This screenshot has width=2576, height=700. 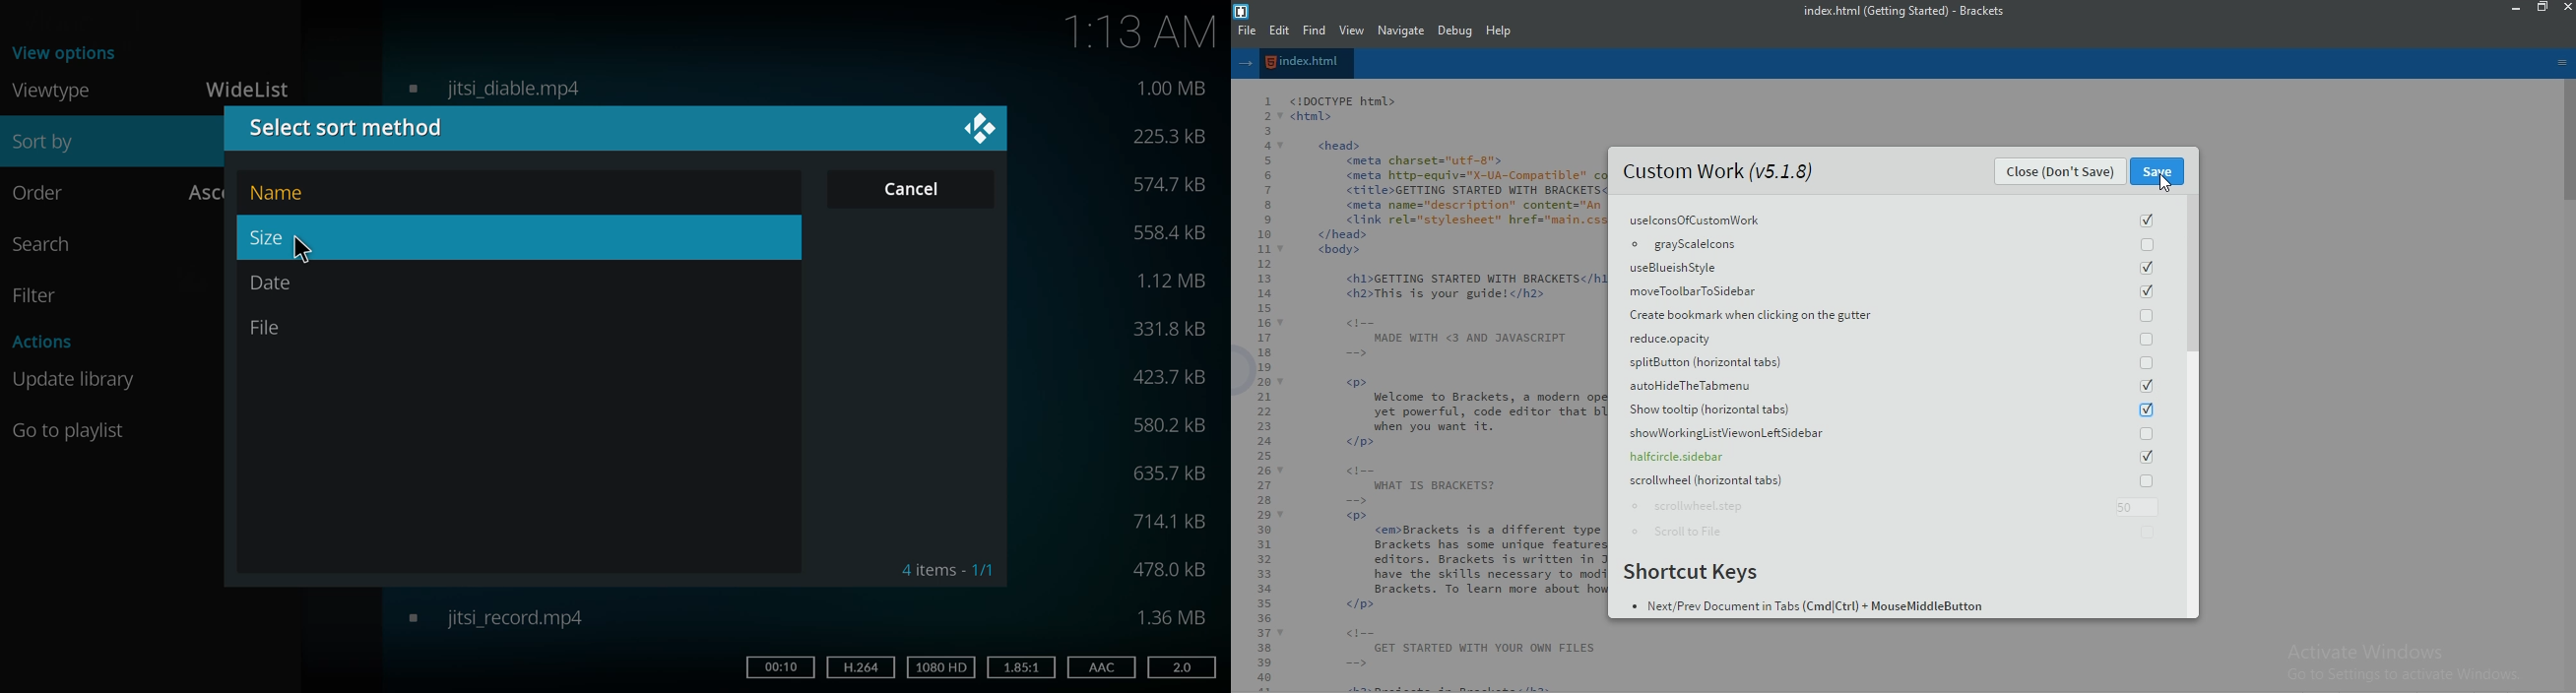 I want to click on size, so click(x=1173, y=616).